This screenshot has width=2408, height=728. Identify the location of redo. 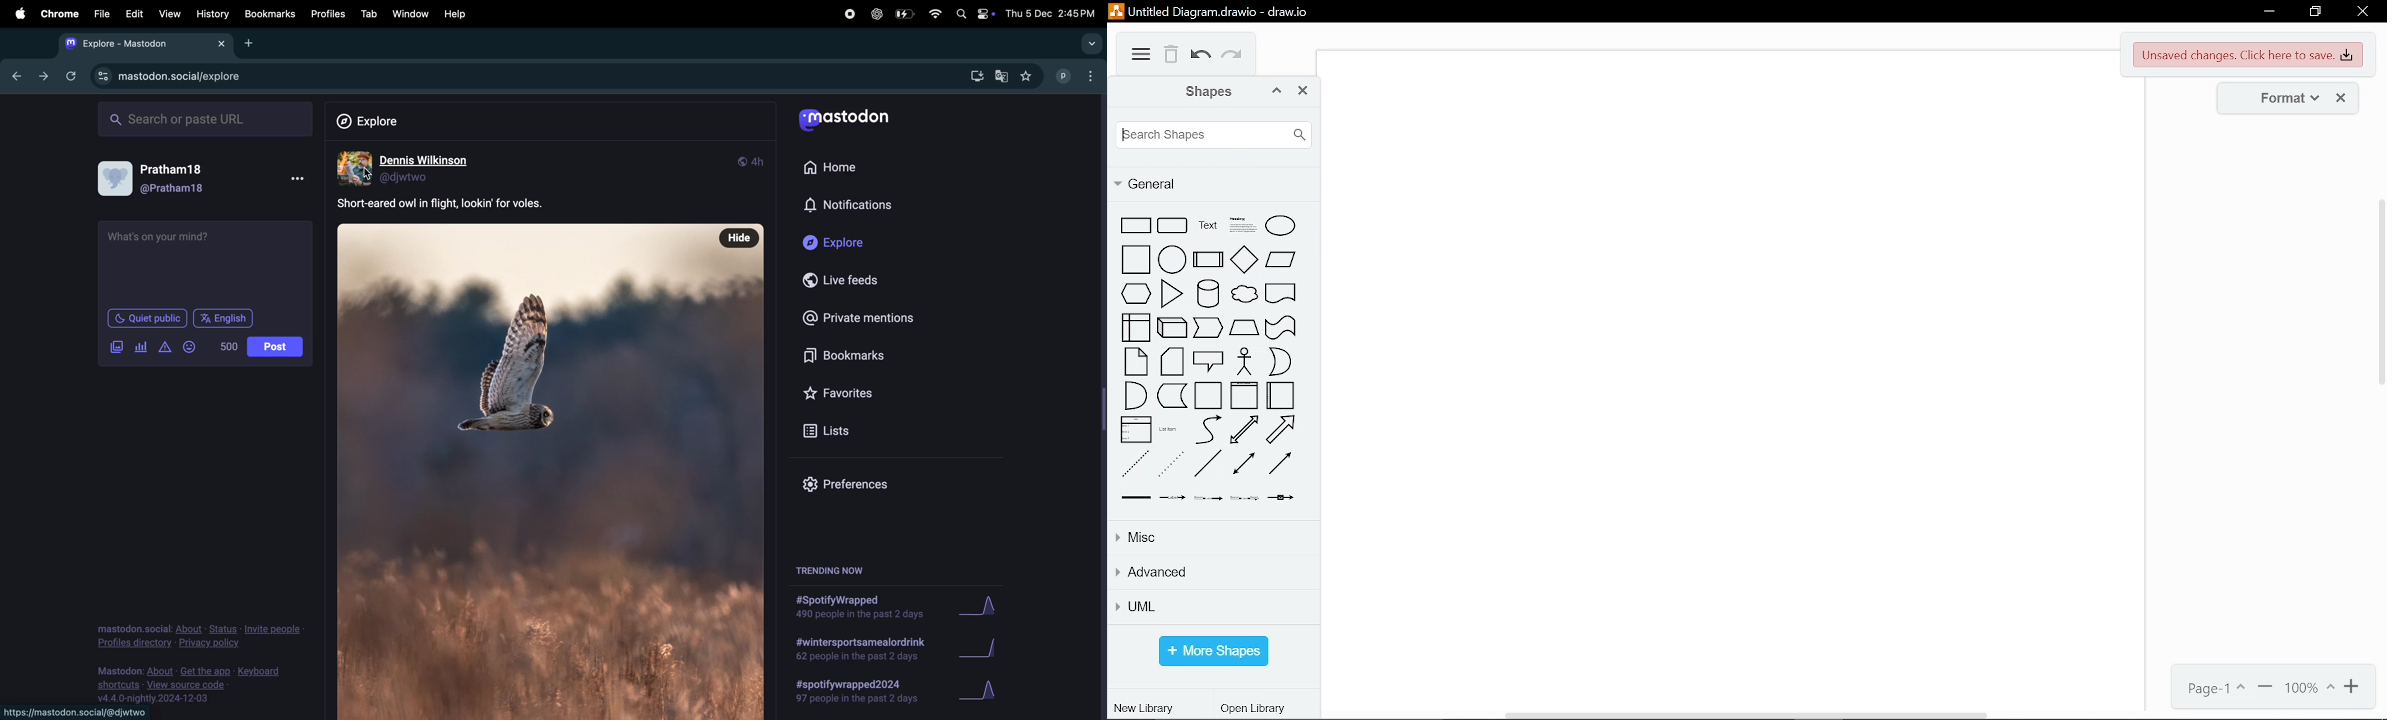
(1235, 58).